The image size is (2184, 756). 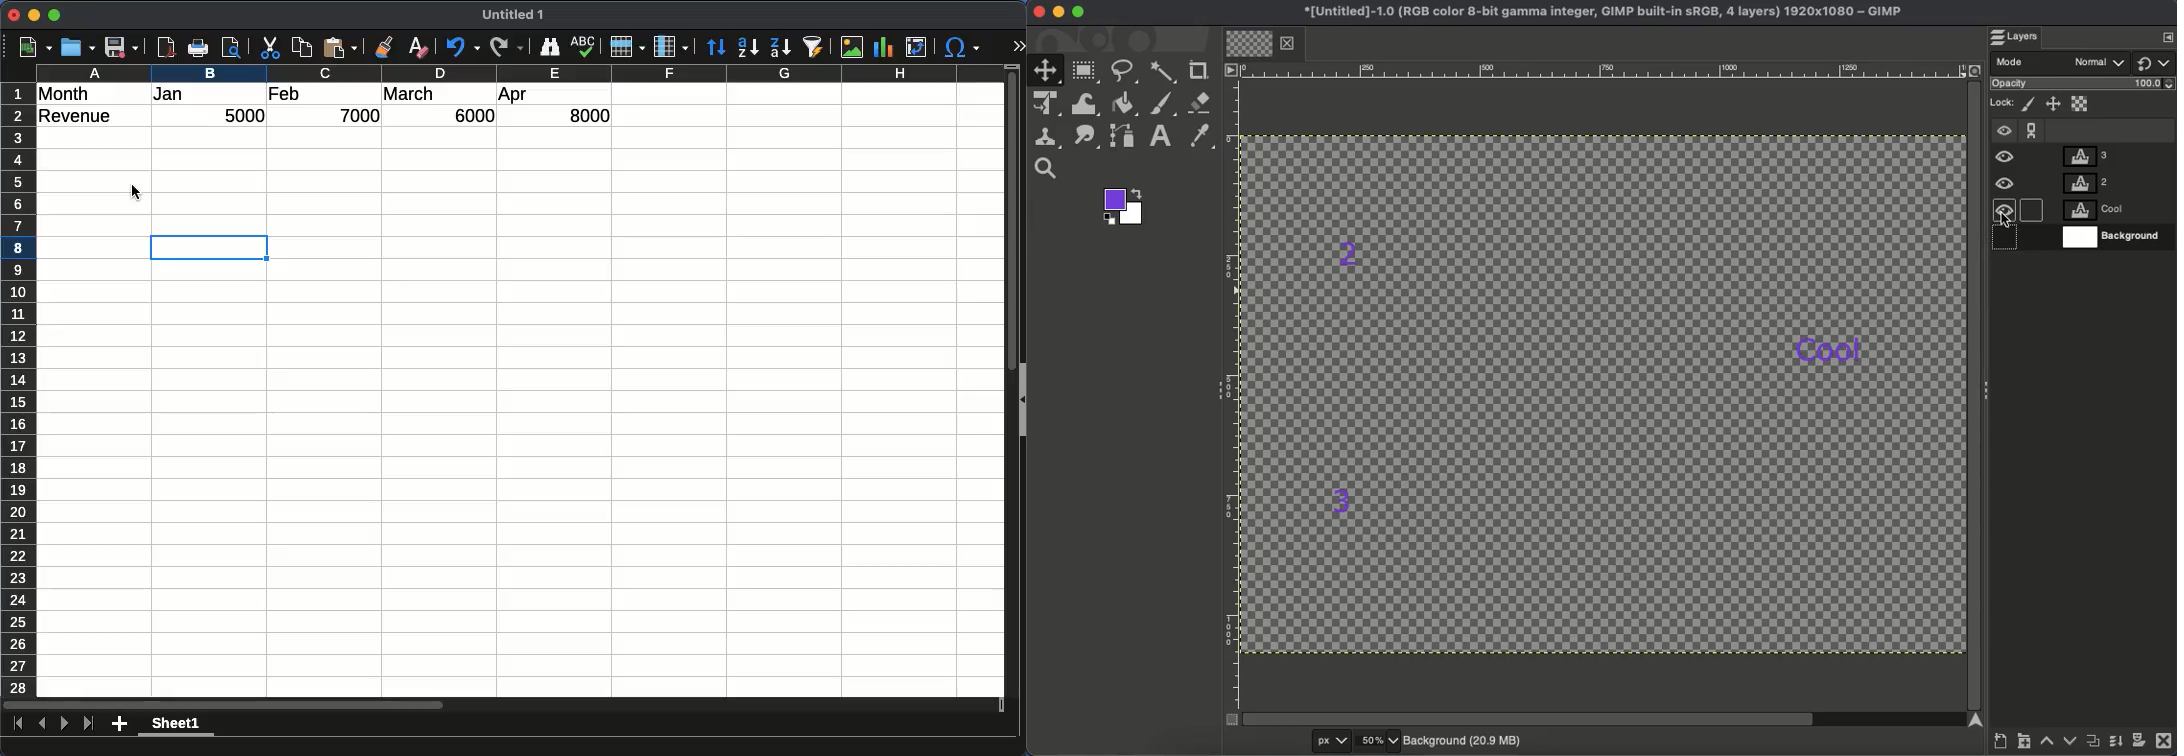 I want to click on save, so click(x=121, y=47).